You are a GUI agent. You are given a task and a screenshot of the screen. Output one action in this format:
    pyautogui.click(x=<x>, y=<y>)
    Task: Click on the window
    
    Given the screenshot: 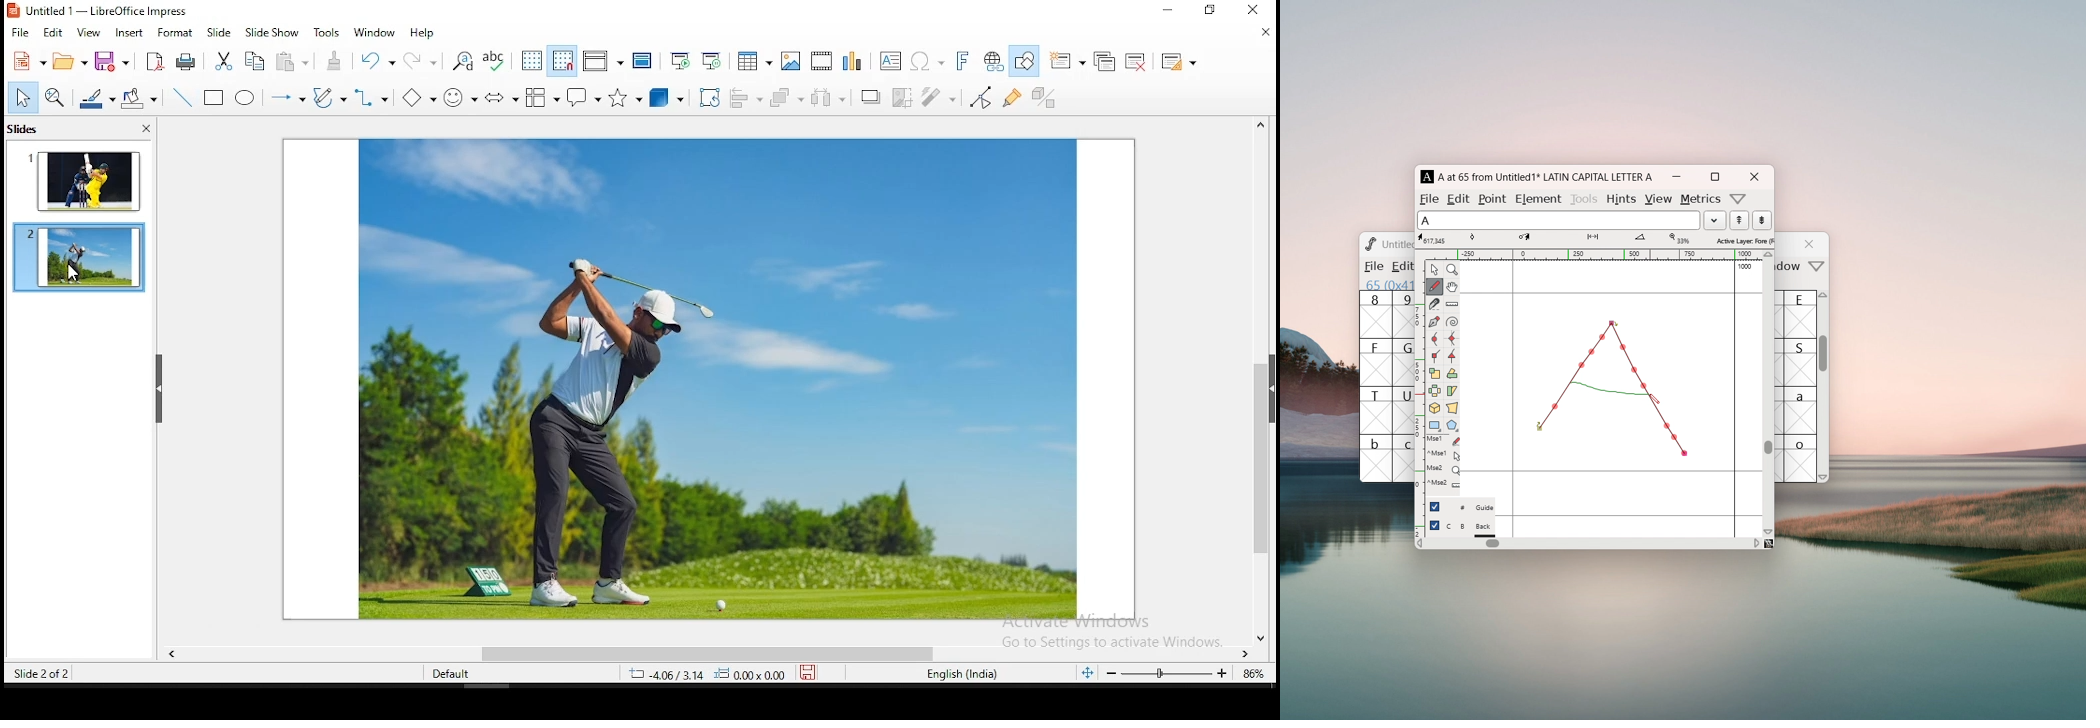 What is the action you would take?
    pyautogui.click(x=374, y=33)
    